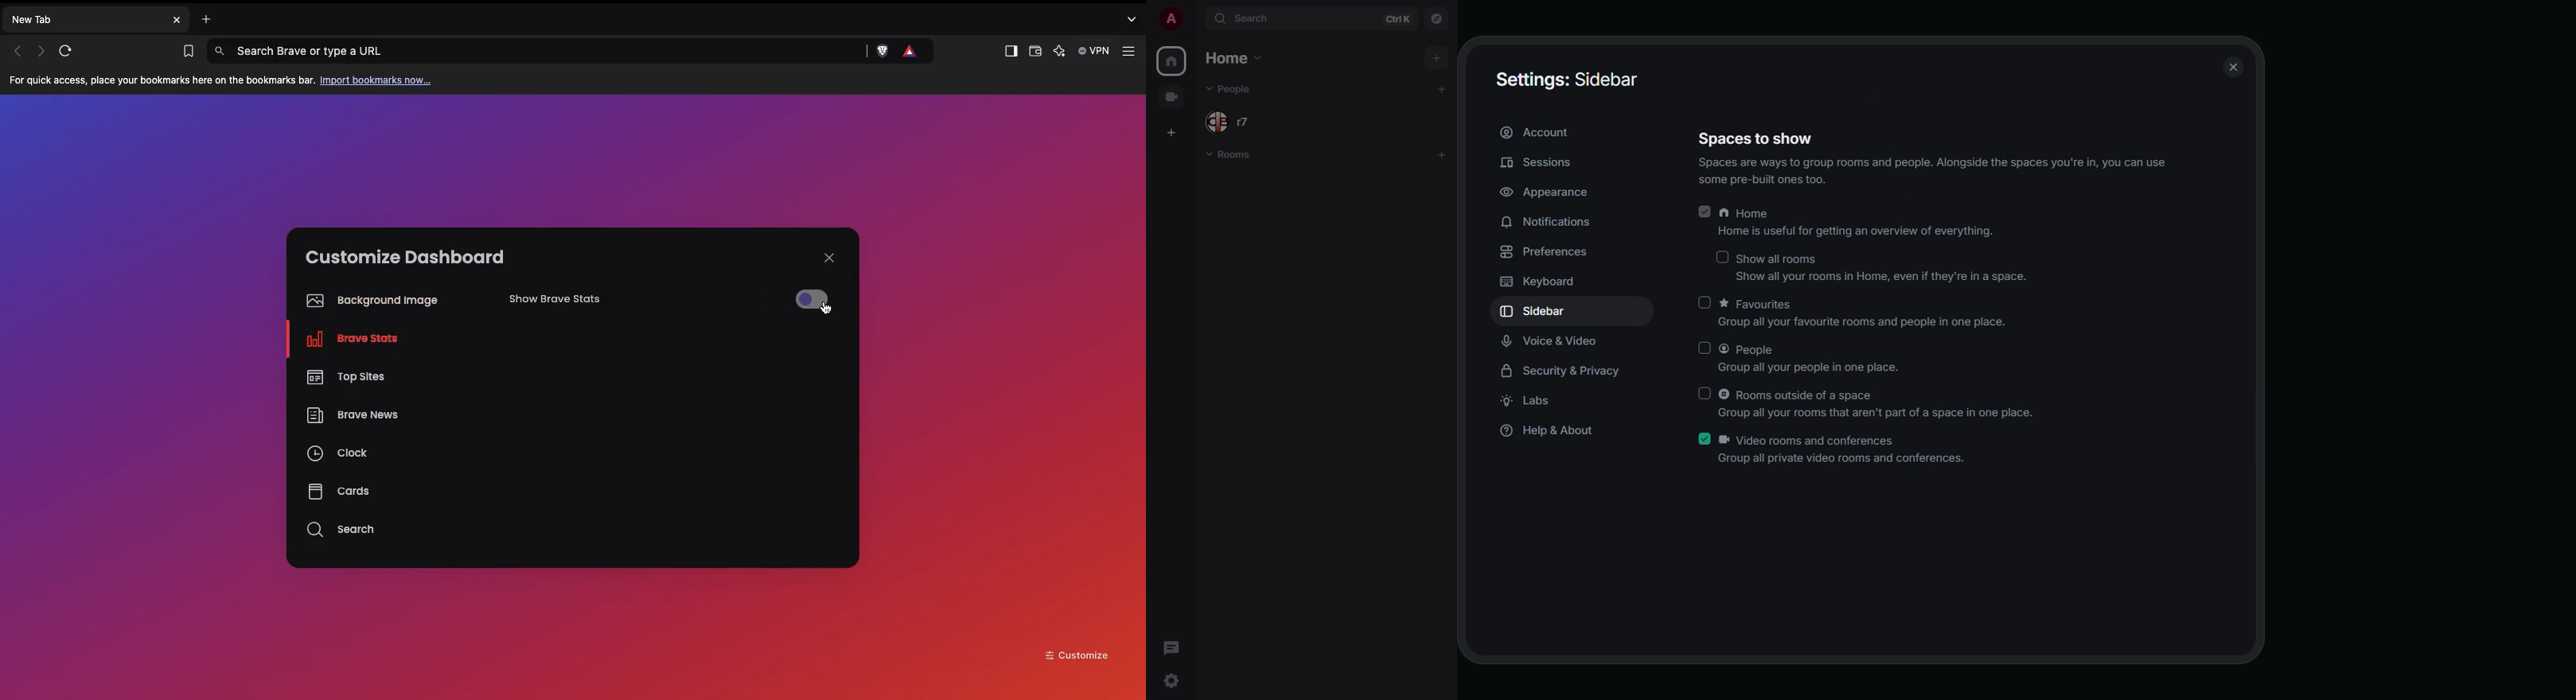 The height and width of the screenshot is (700, 2576). Describe the element at coordinates (1536, 162) in the screenshot. I see `sessions` at that location.